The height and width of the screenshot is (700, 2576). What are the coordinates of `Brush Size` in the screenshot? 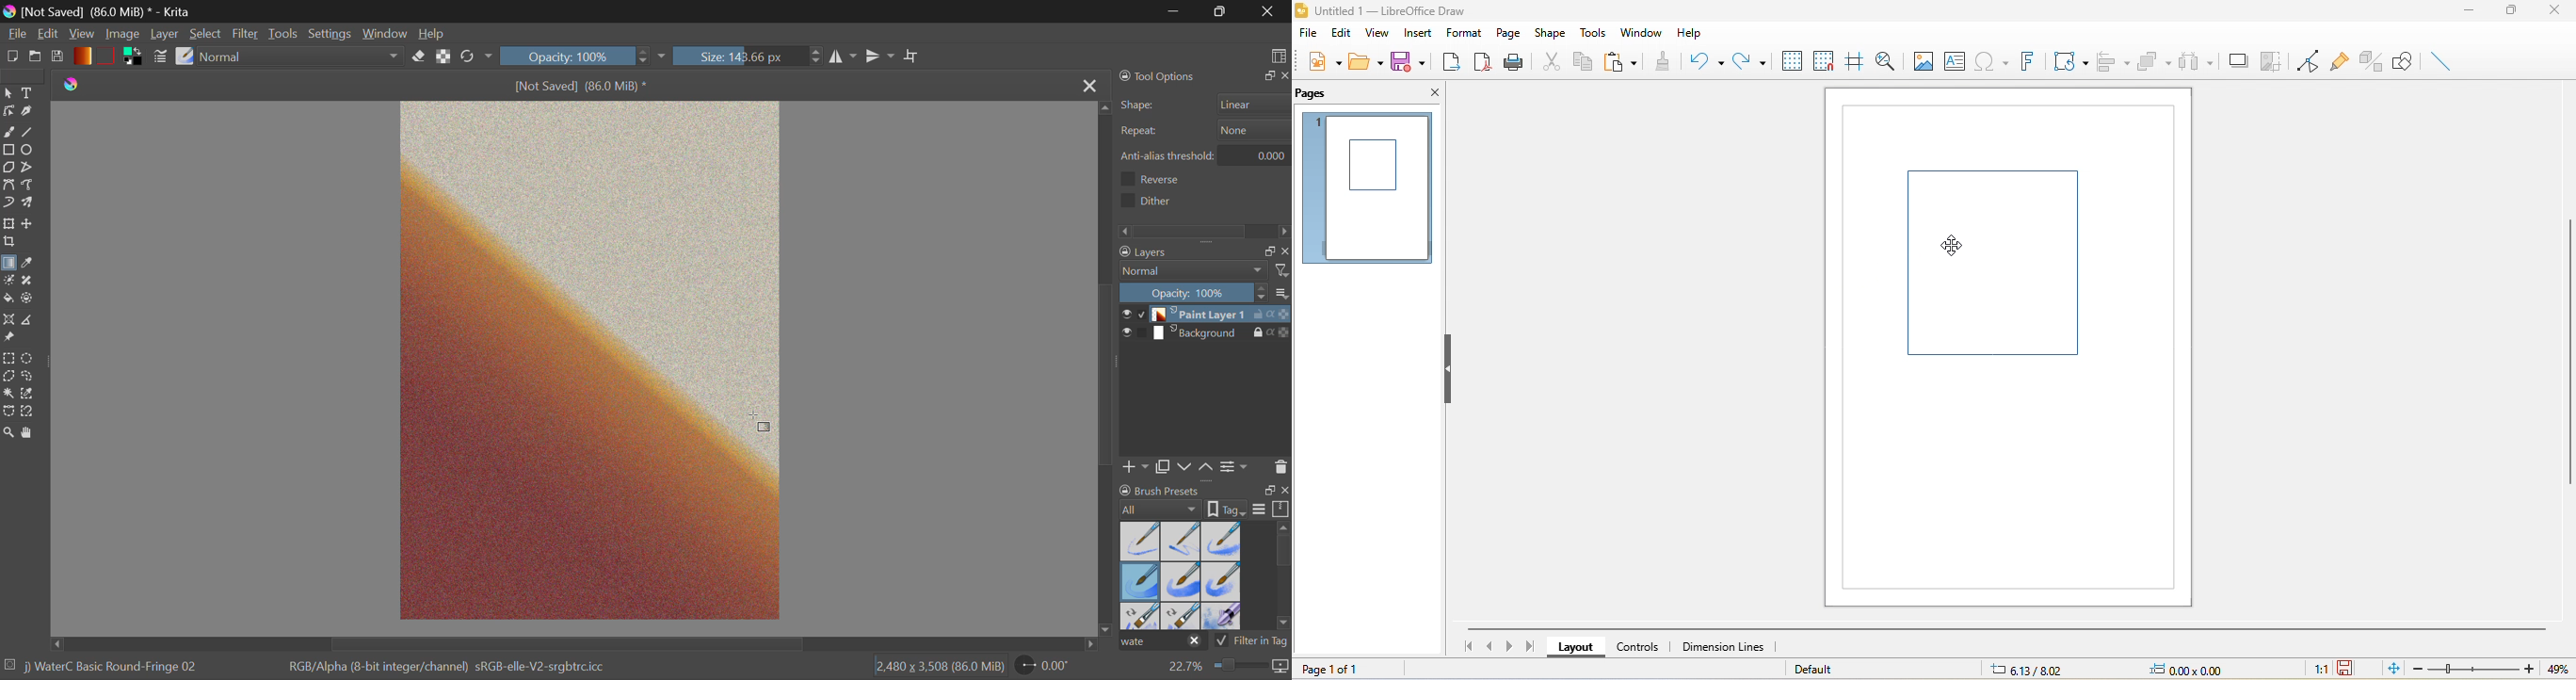 It's located at (750, 57).